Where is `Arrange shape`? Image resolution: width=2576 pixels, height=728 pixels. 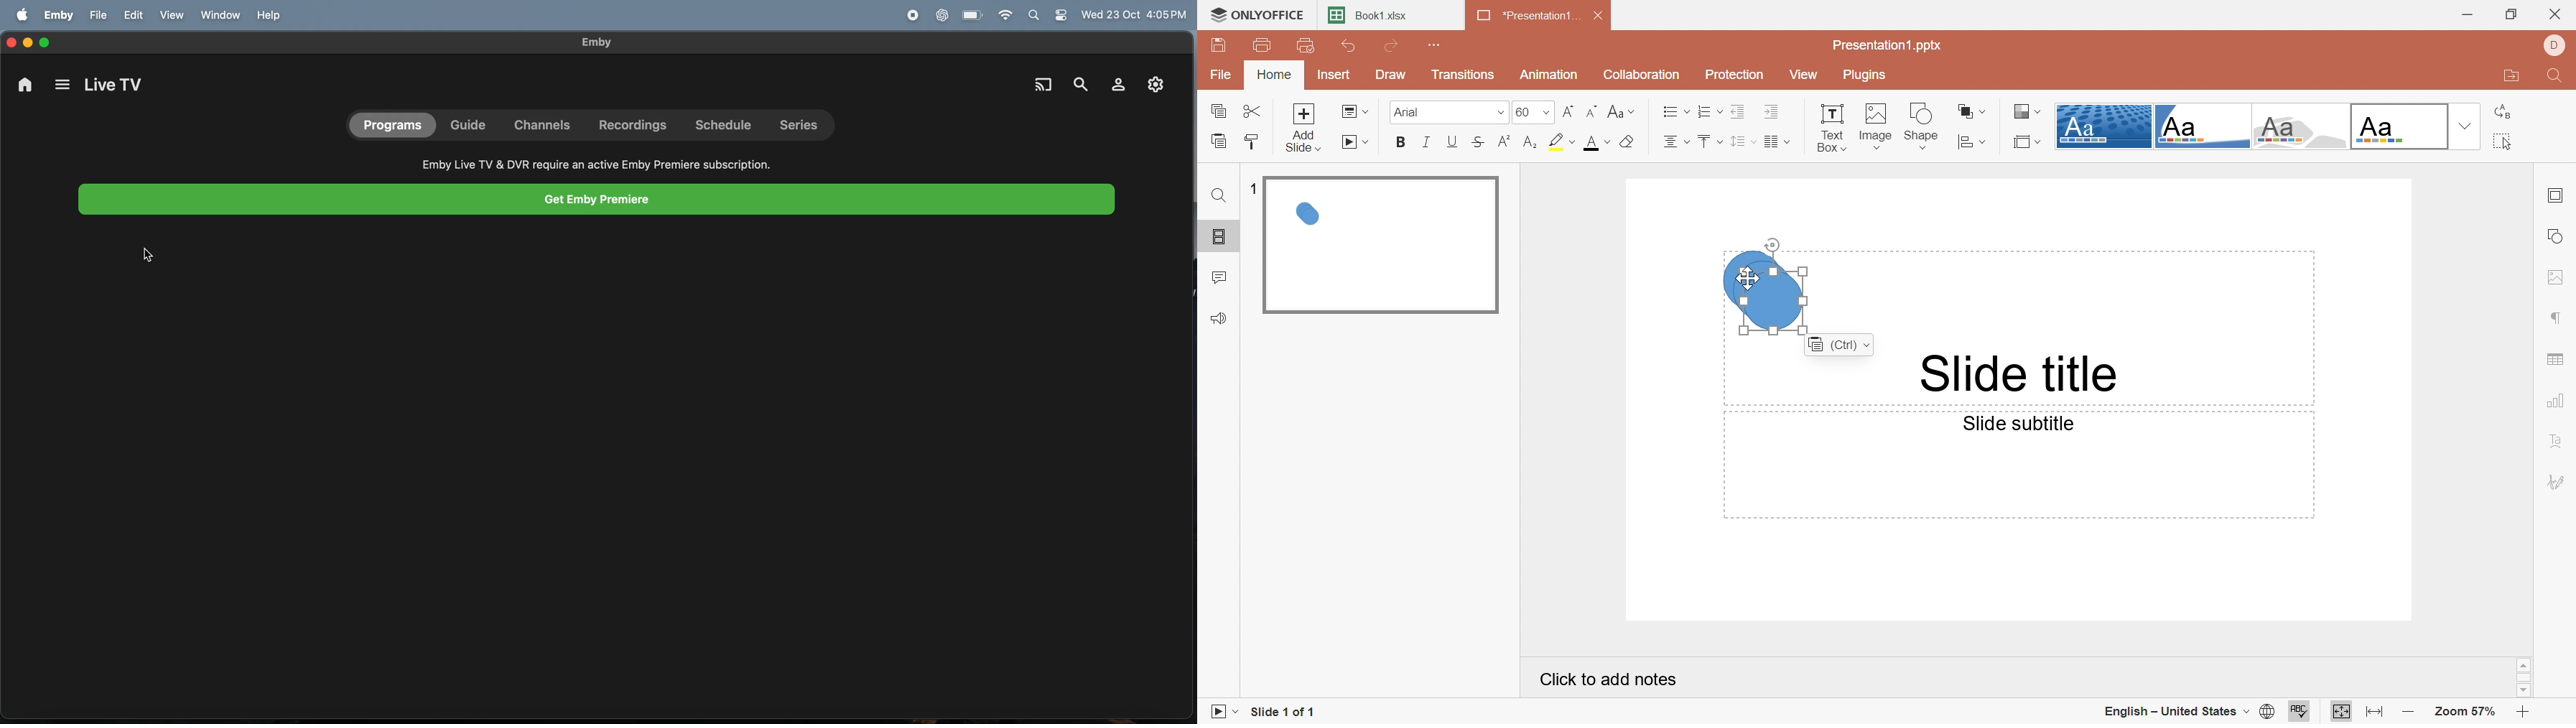
Arrange shape is located at coordinates (1971, 110).